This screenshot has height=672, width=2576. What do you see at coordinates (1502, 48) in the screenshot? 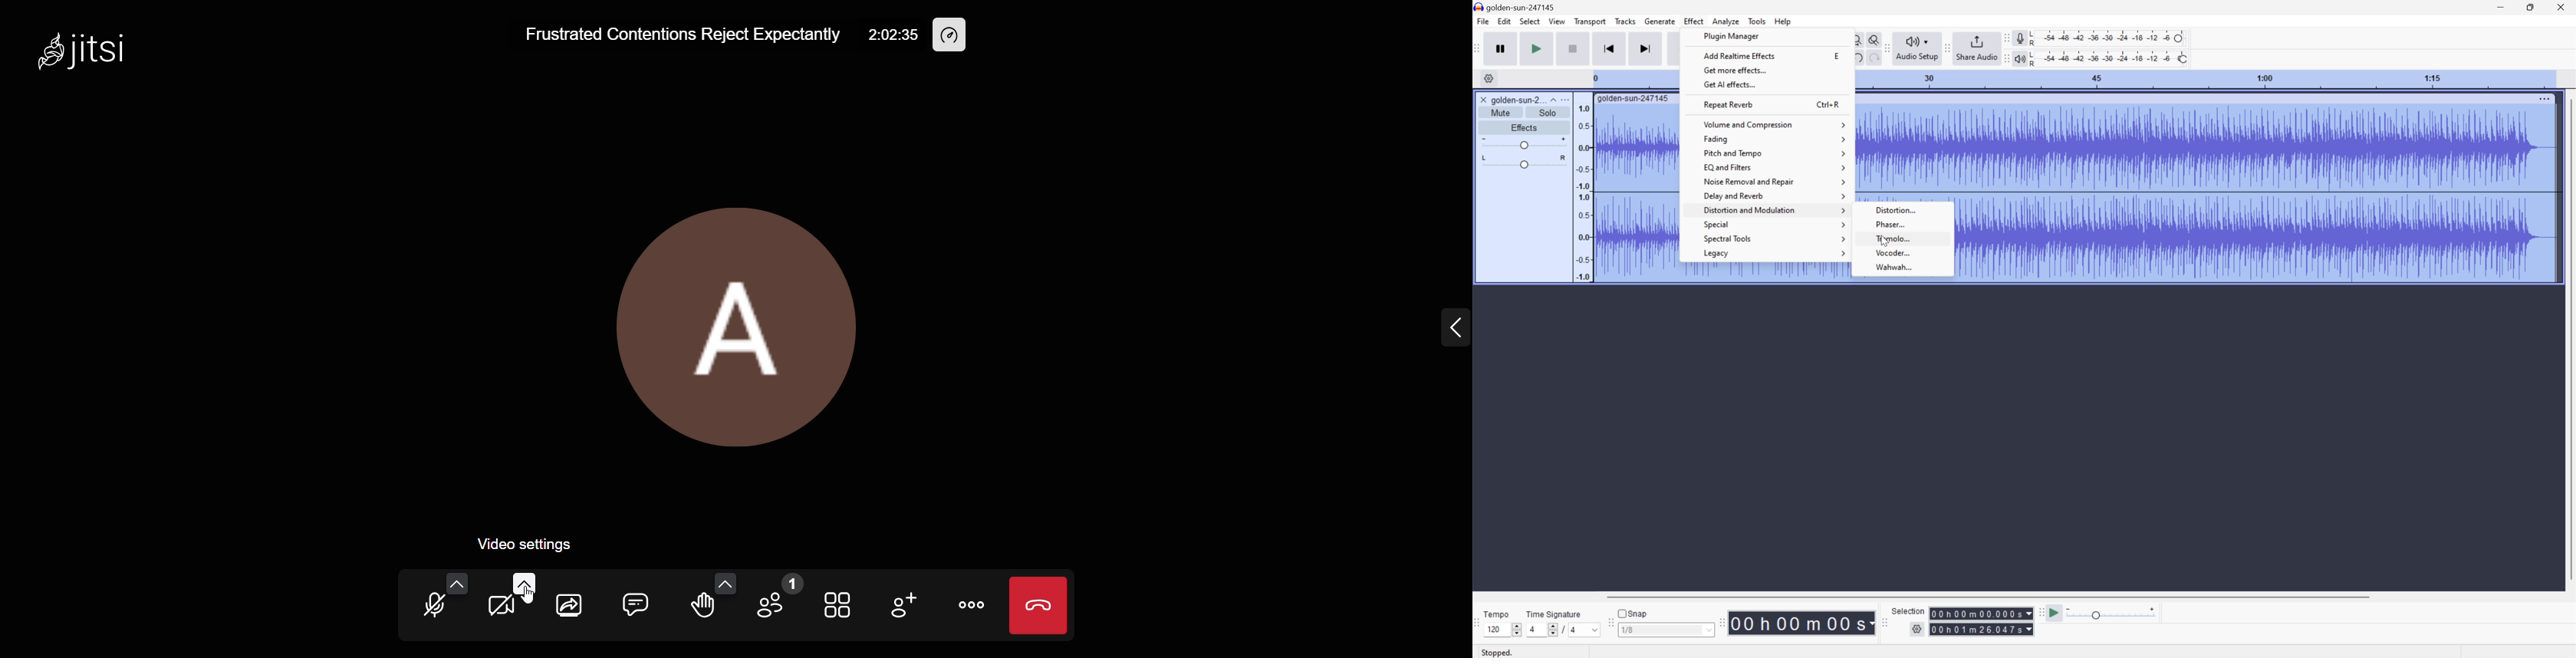
I see `Pause` at bounding box center [1502, 48].